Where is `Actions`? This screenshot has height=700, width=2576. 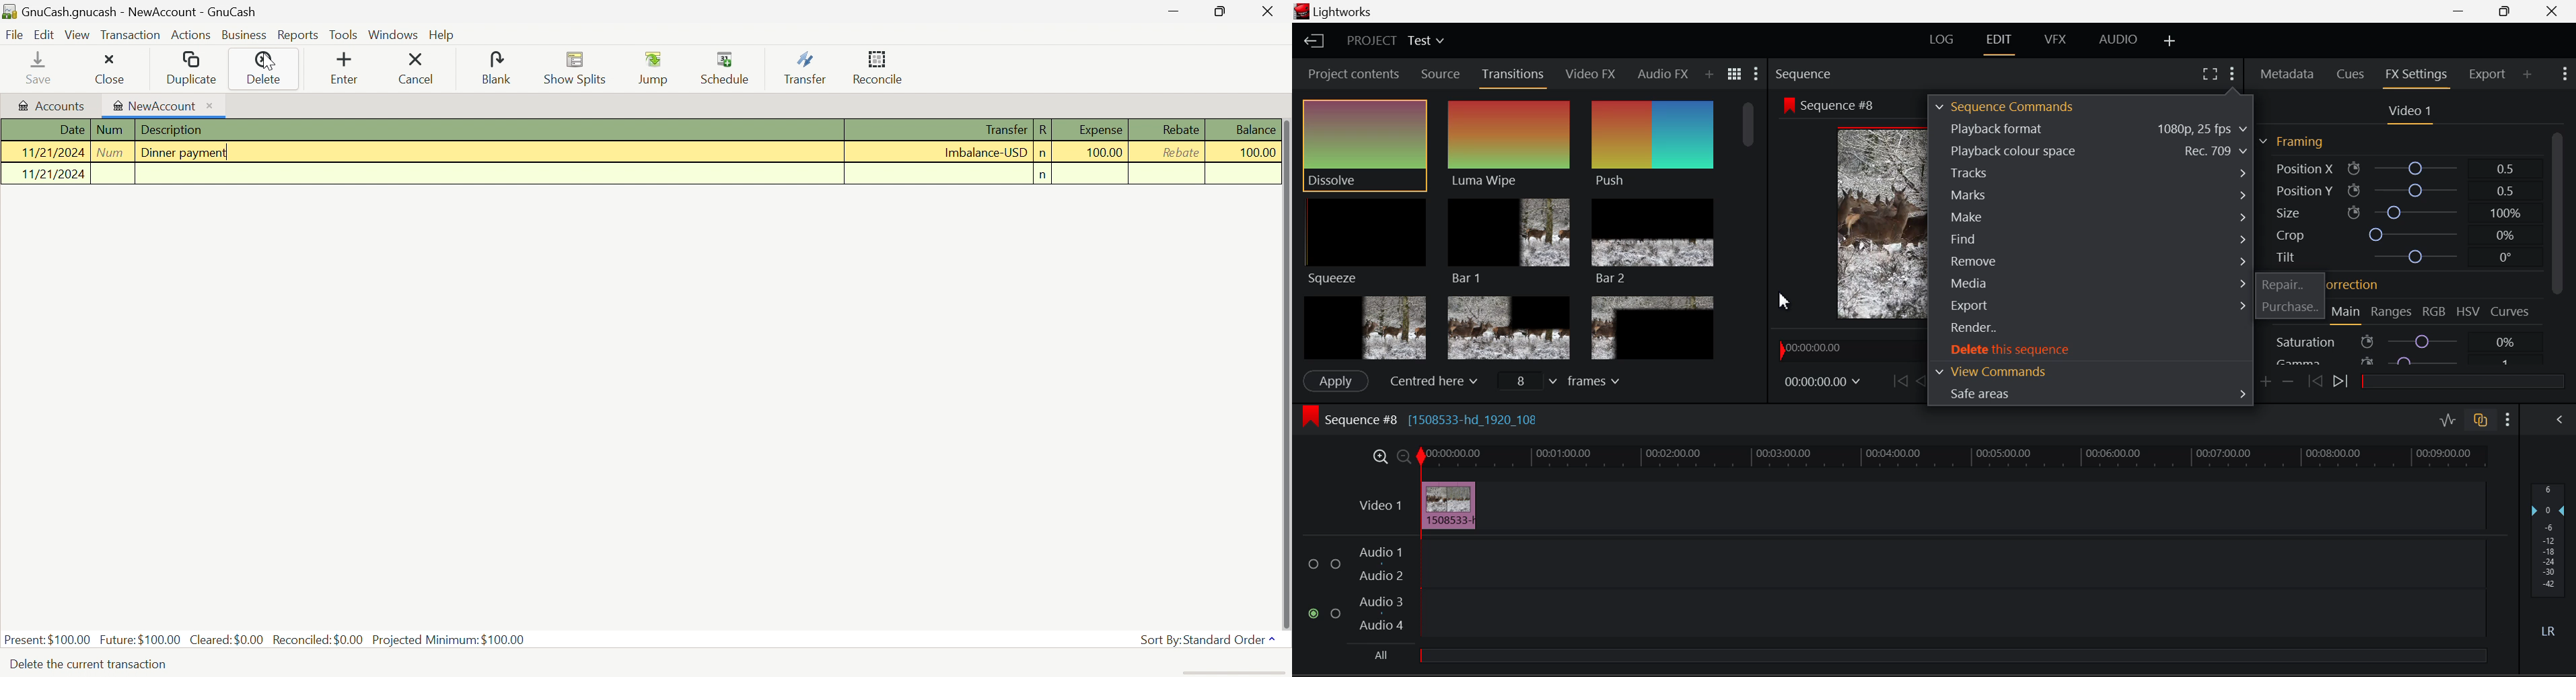 Actions is located at coordinates (191, 35).